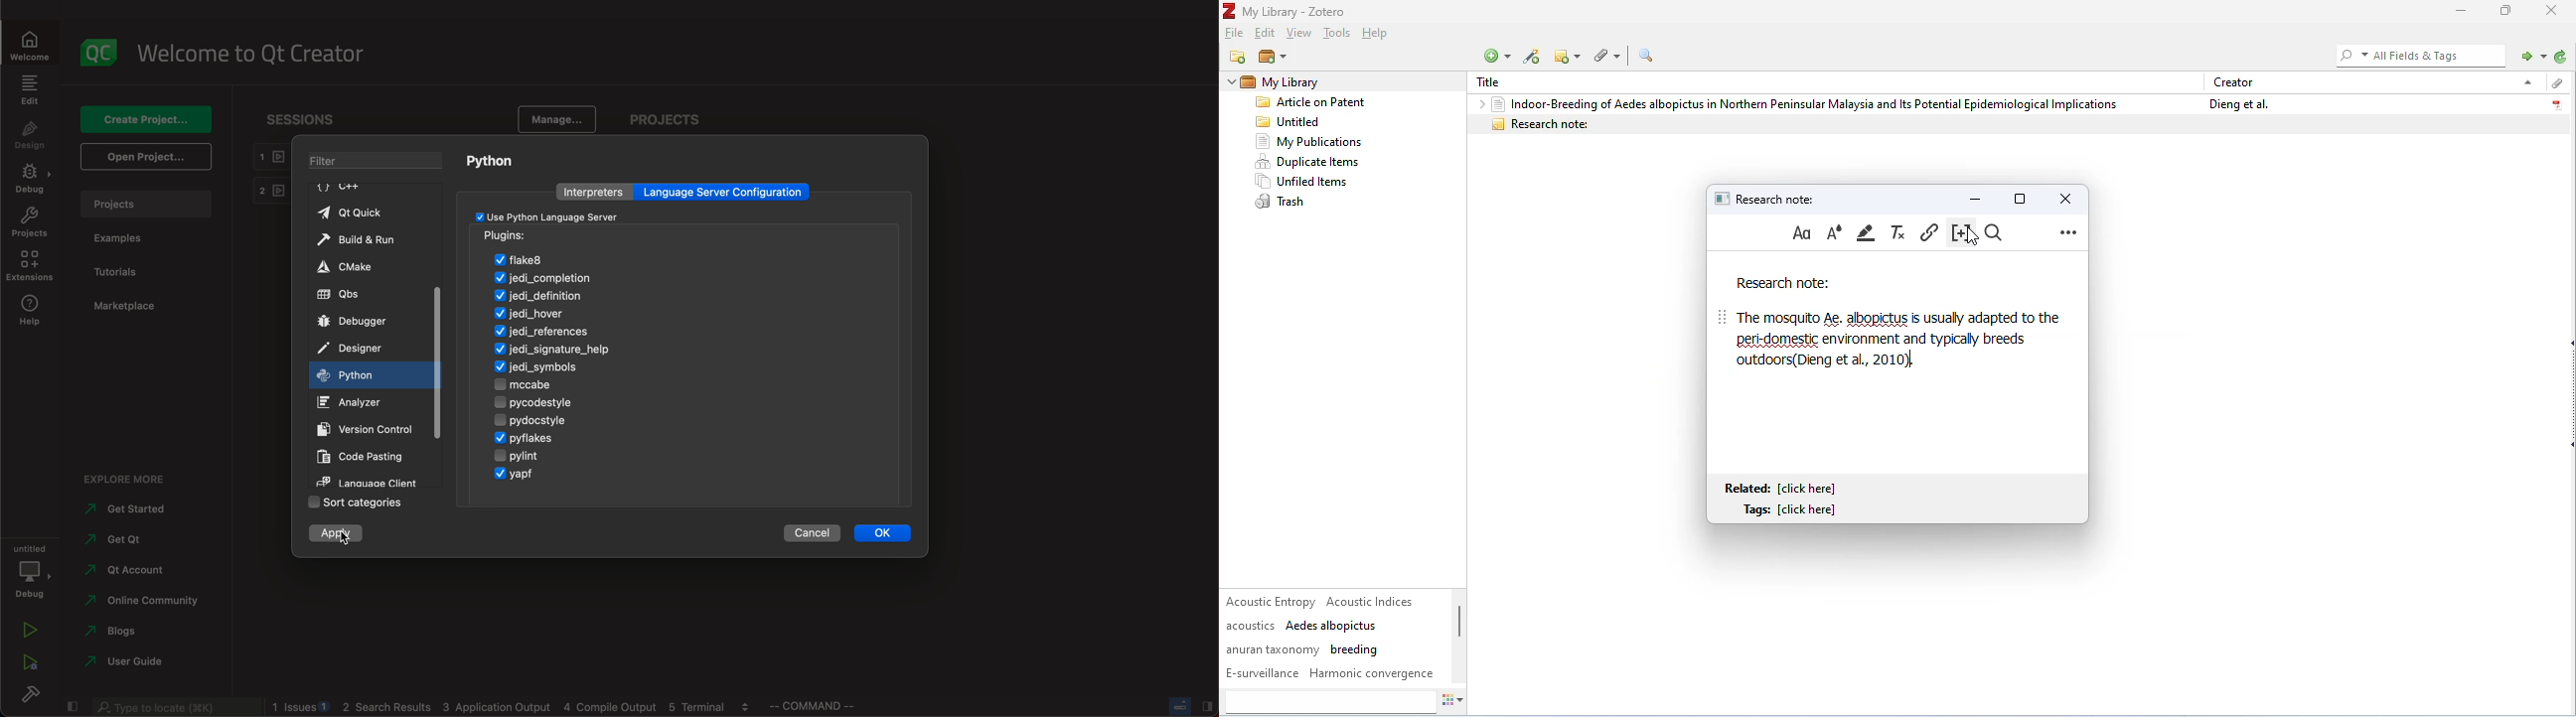 The width and height of the screenshot is (2576, 728). Describe the element at coordinates (1804, 103) in the screenshot. I see `Indoor-Breeding of Aedes albopictus in Northern Peninsular Malaysia and Its Potential Epidemiological Implications` at that location.